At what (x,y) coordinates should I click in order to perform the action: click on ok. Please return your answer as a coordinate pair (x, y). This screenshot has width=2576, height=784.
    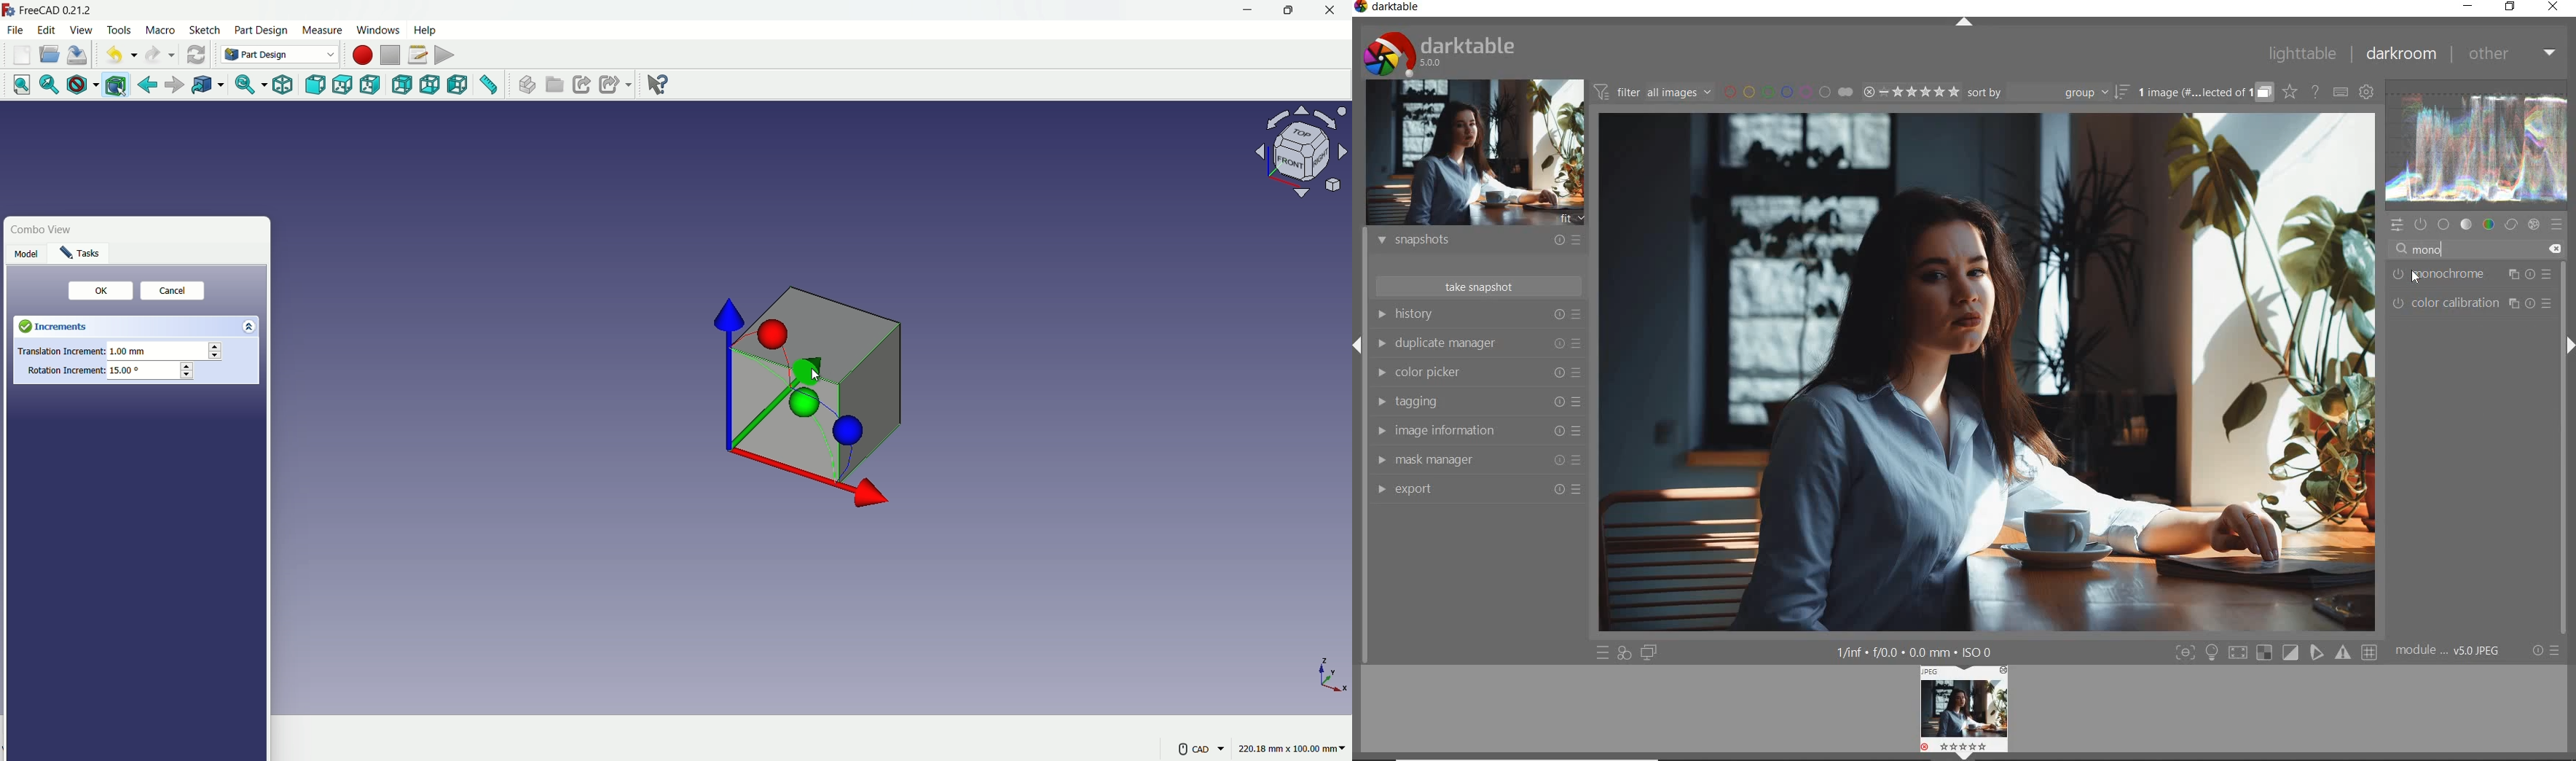
    Looking at the image, I should click on (96, 292).